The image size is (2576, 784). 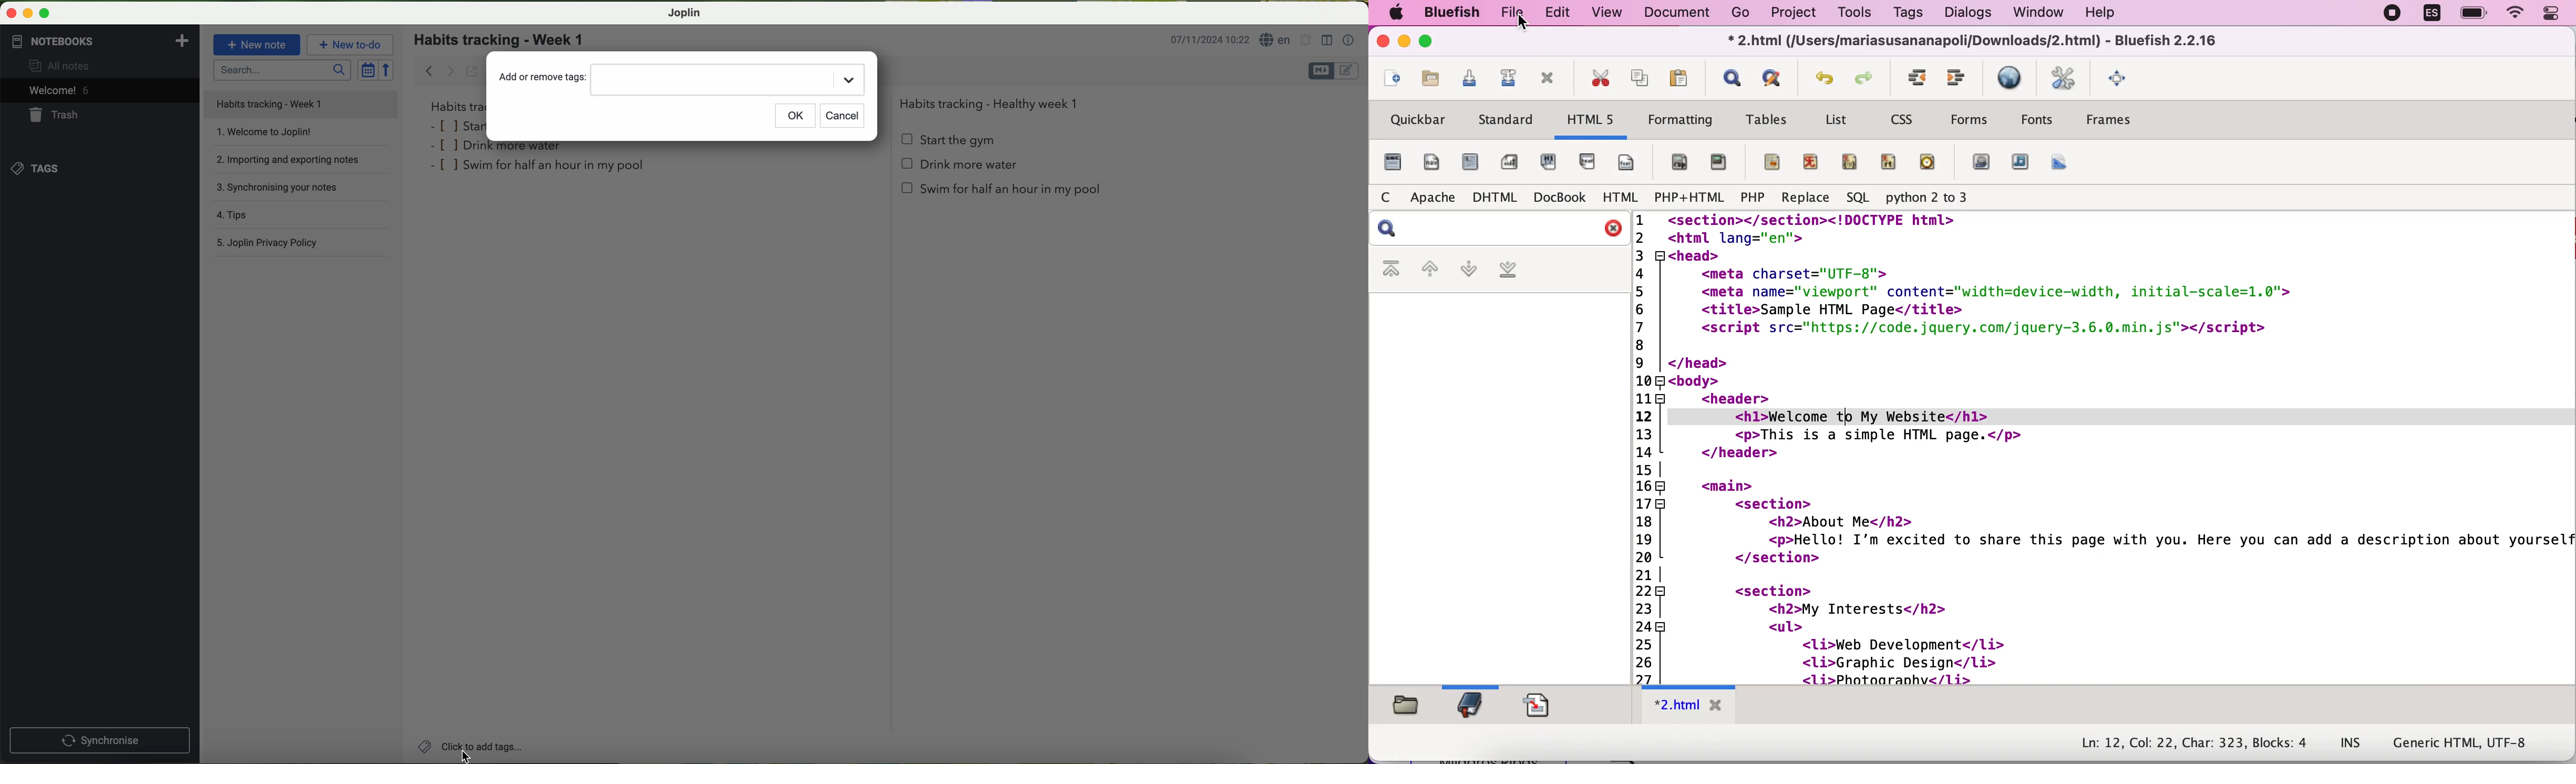 I want to click on tags, so click(x=36, y=169).